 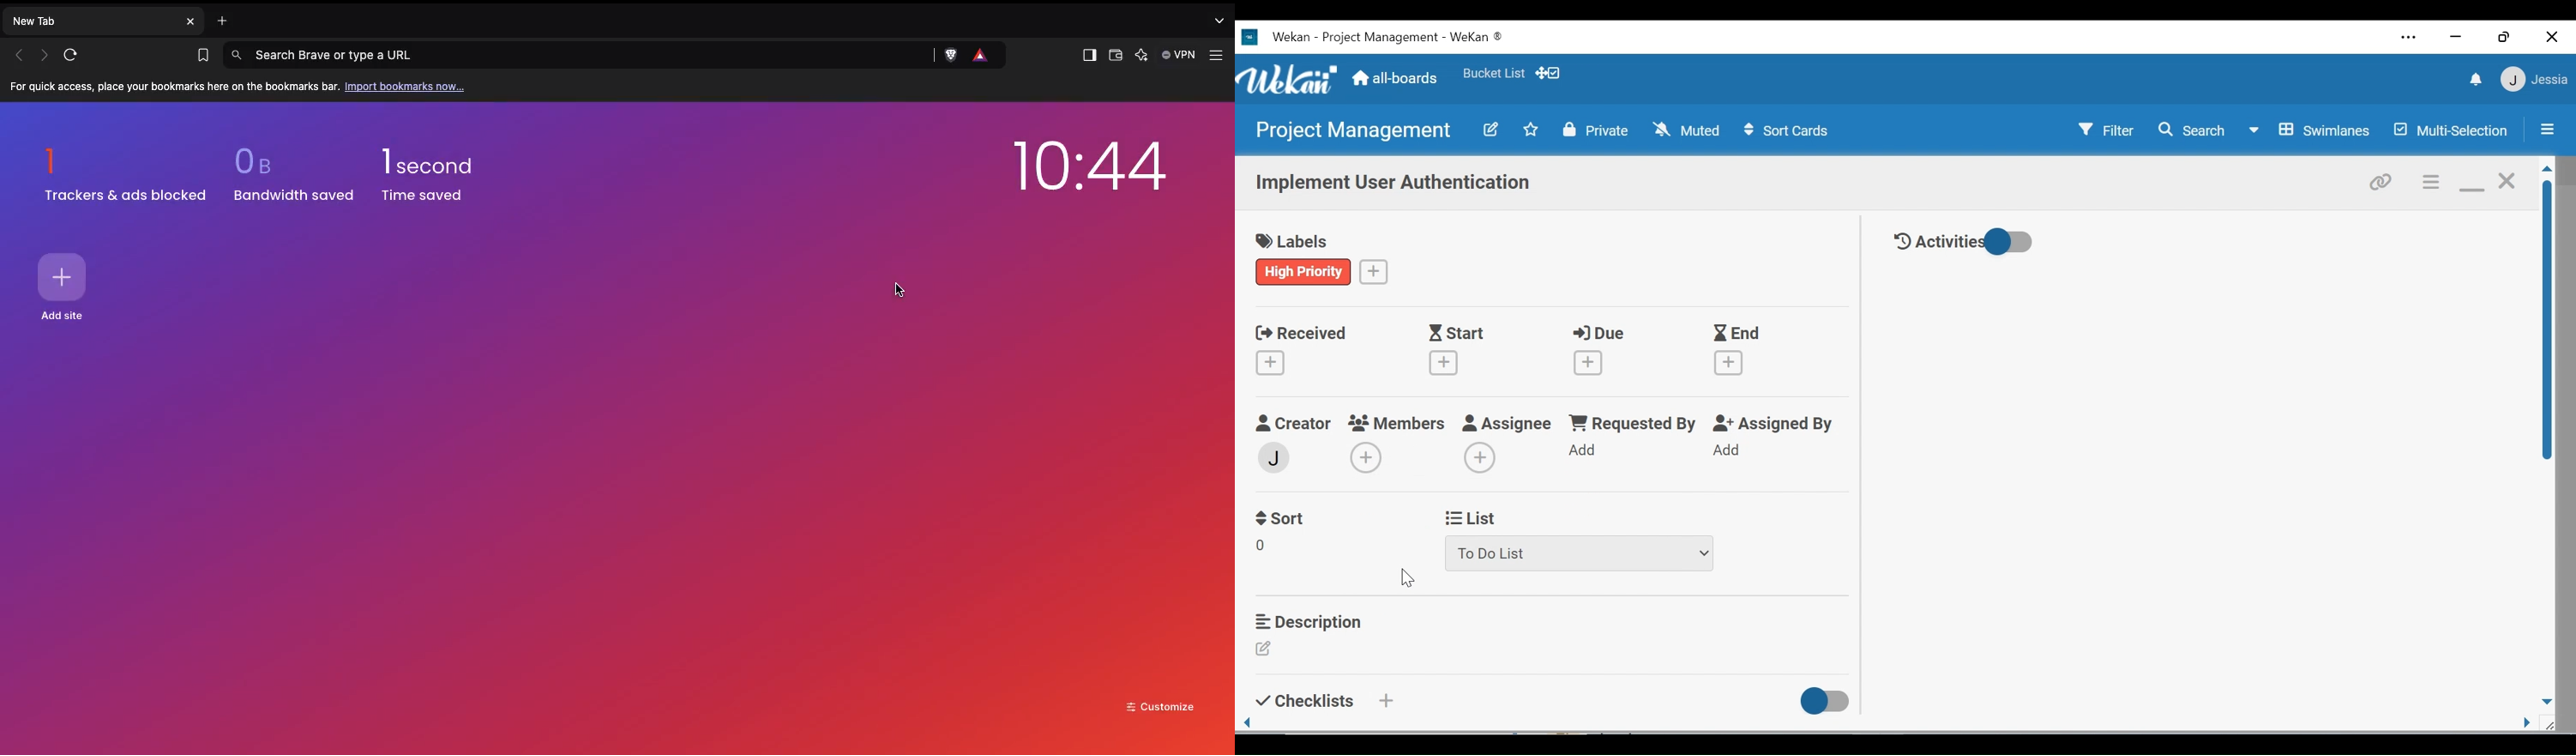 What do you see at coordinates (2409, 38) in the screenshot?
I see `Settings and more` at bounding box center [2409, 38].